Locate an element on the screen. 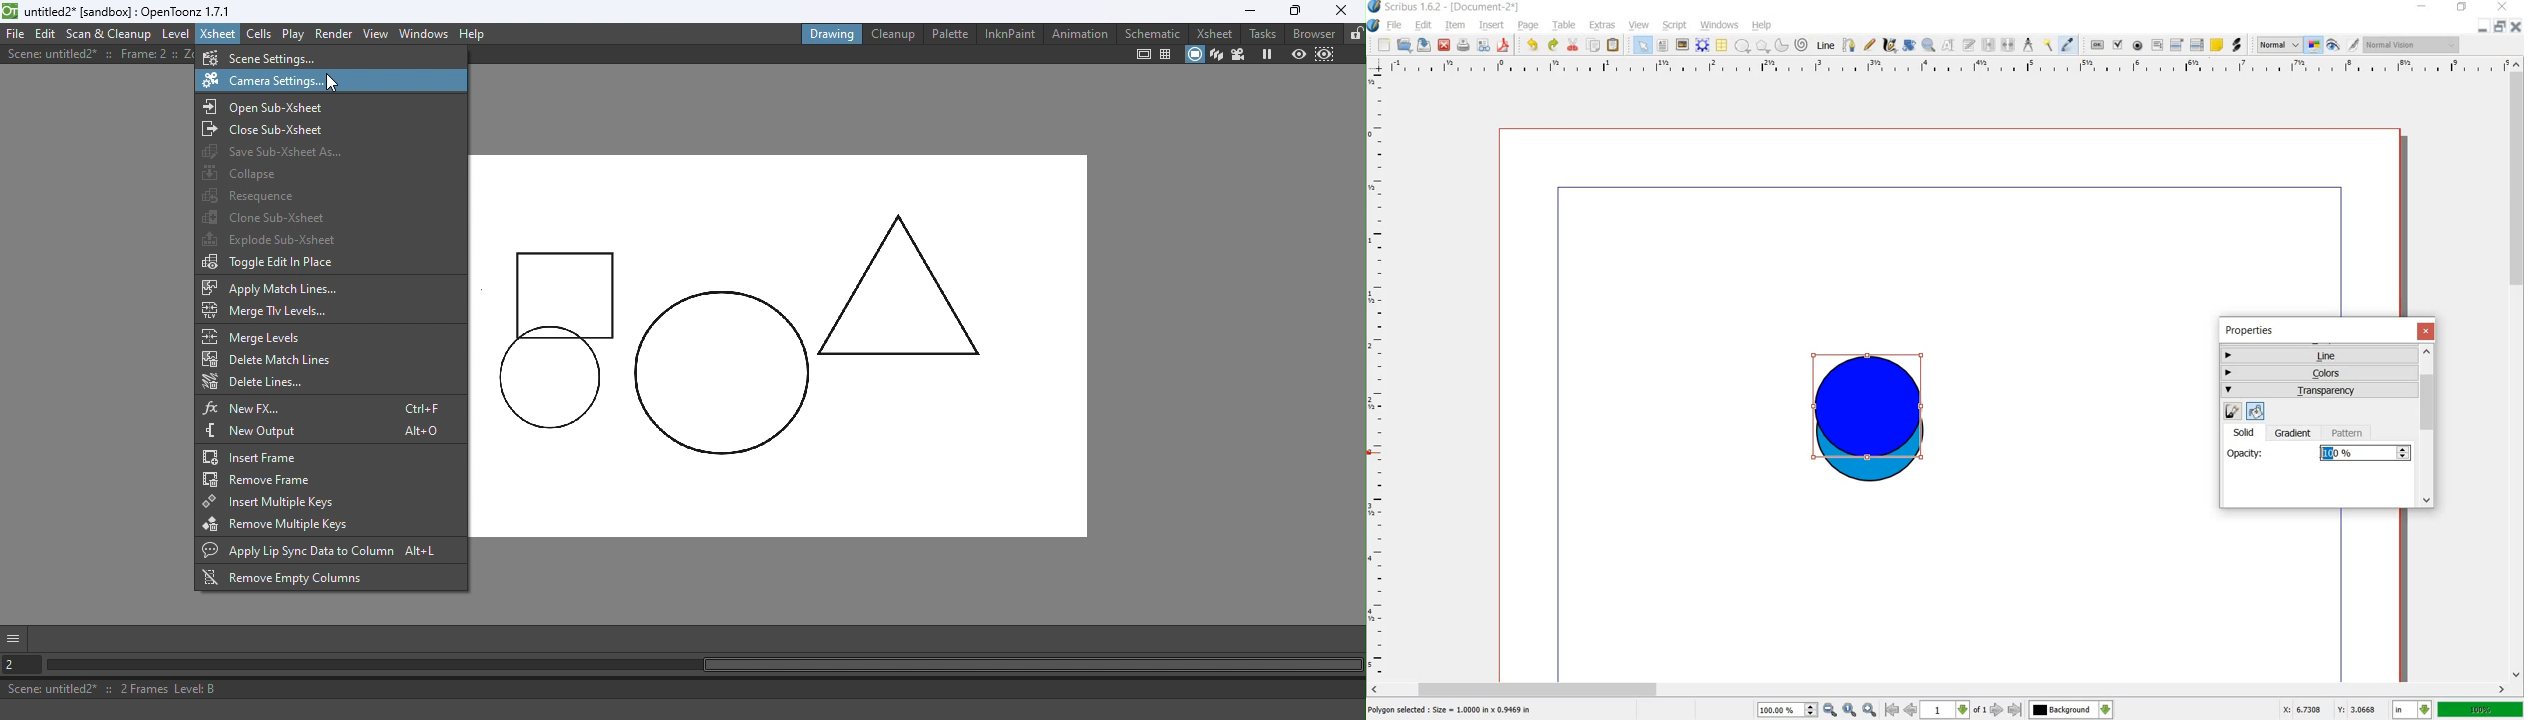  preview mode is located at coordinates (2333, 48).